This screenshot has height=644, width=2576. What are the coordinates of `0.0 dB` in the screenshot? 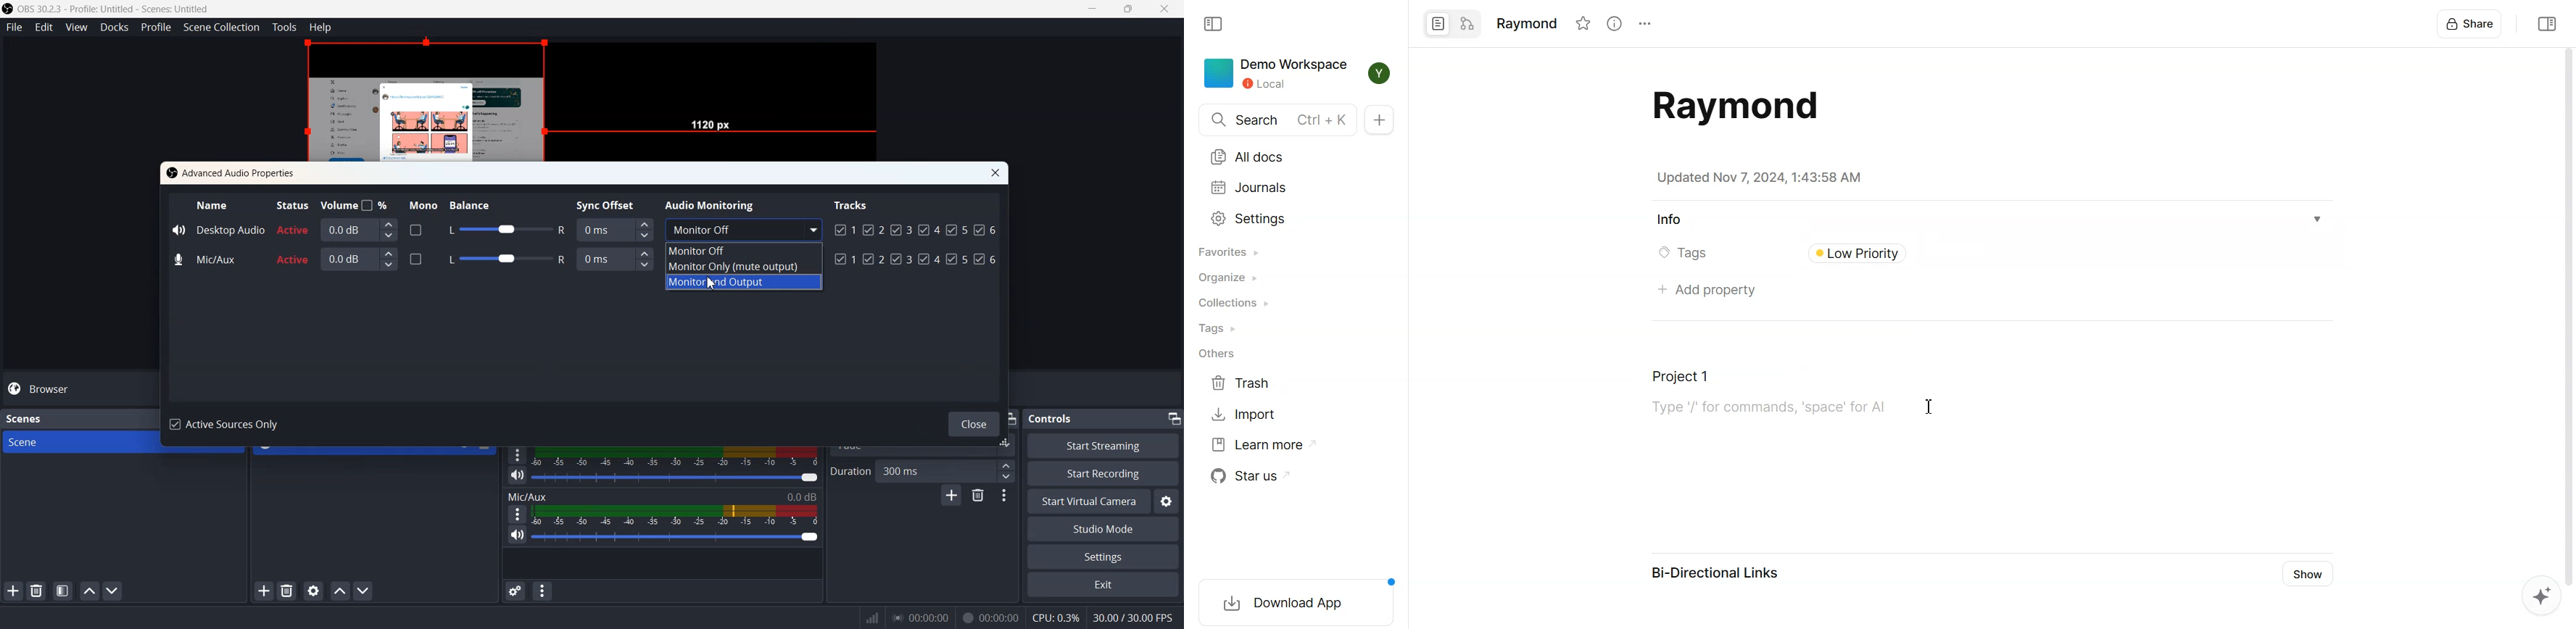 It's located at (360, 258).